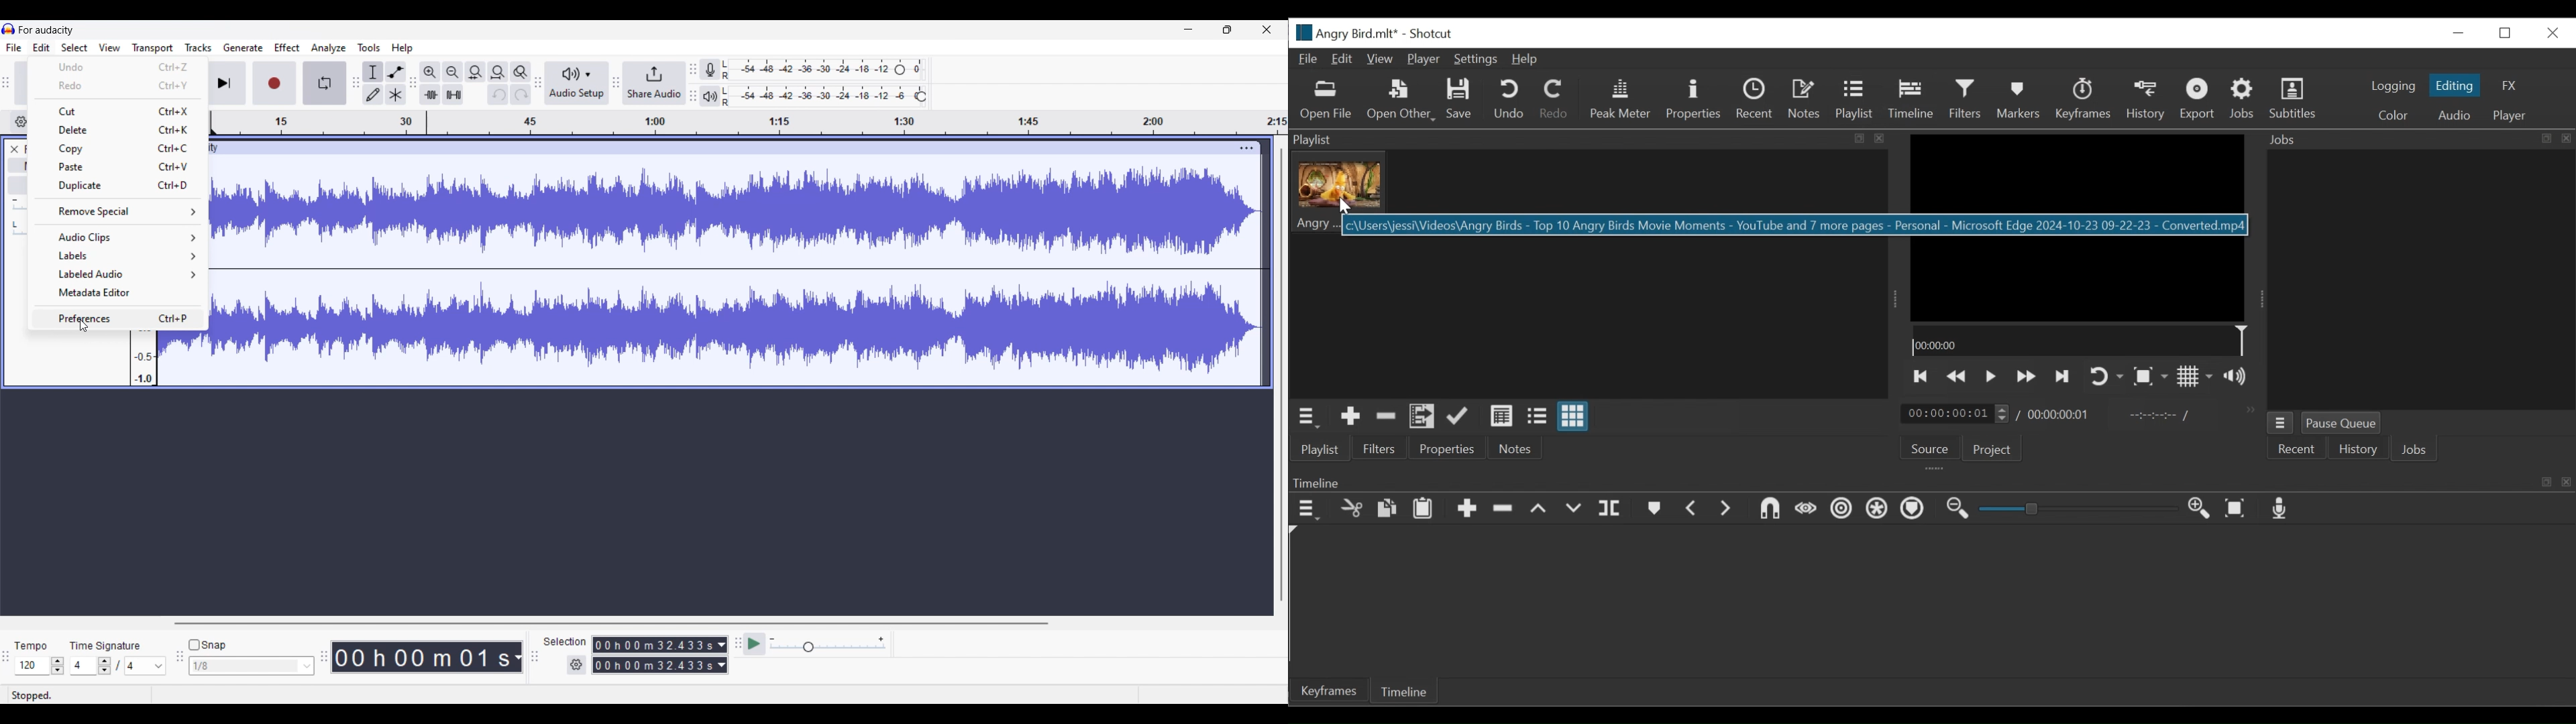 This screenshot has height=728, width=2576. What do you see at coordinates (105, 646) in the screenshot?
I see `Indicates time signature settings` at bounding box center [105, 646].